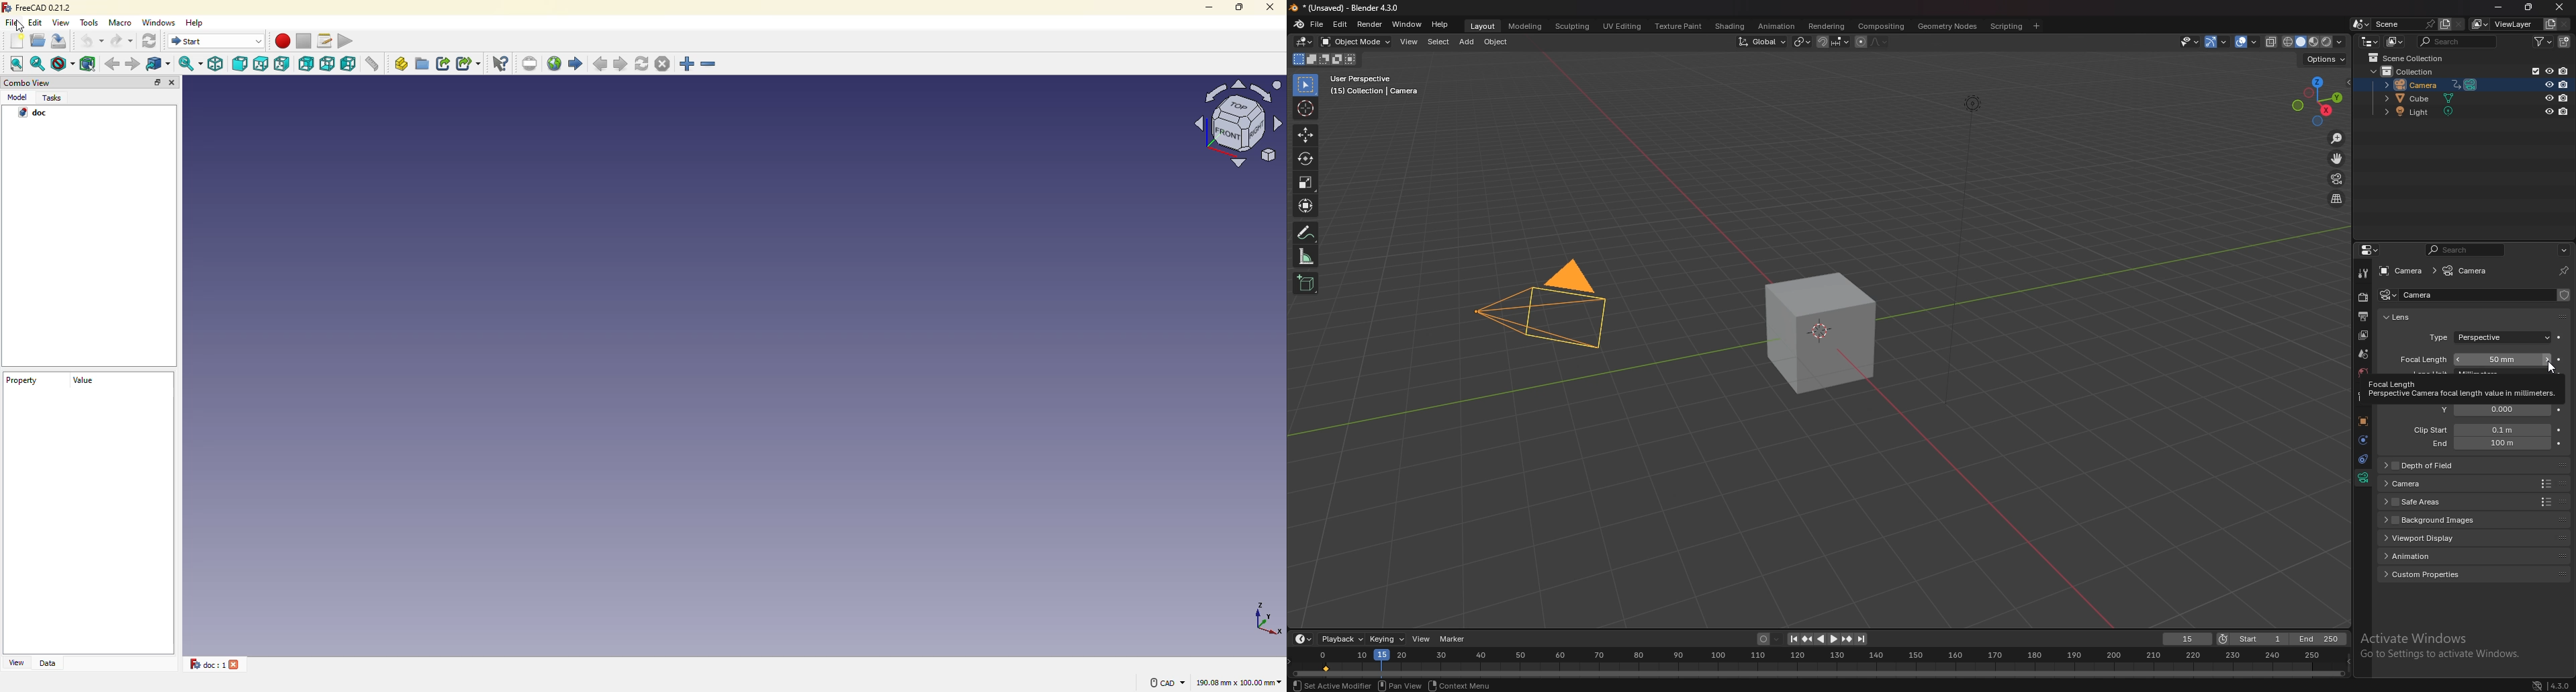 The width and height of the screenshot is (2576, 700). What do you see at coordinates (2362, 298) in the screenshot?
I see `render` at bounding box center [2362, 298].